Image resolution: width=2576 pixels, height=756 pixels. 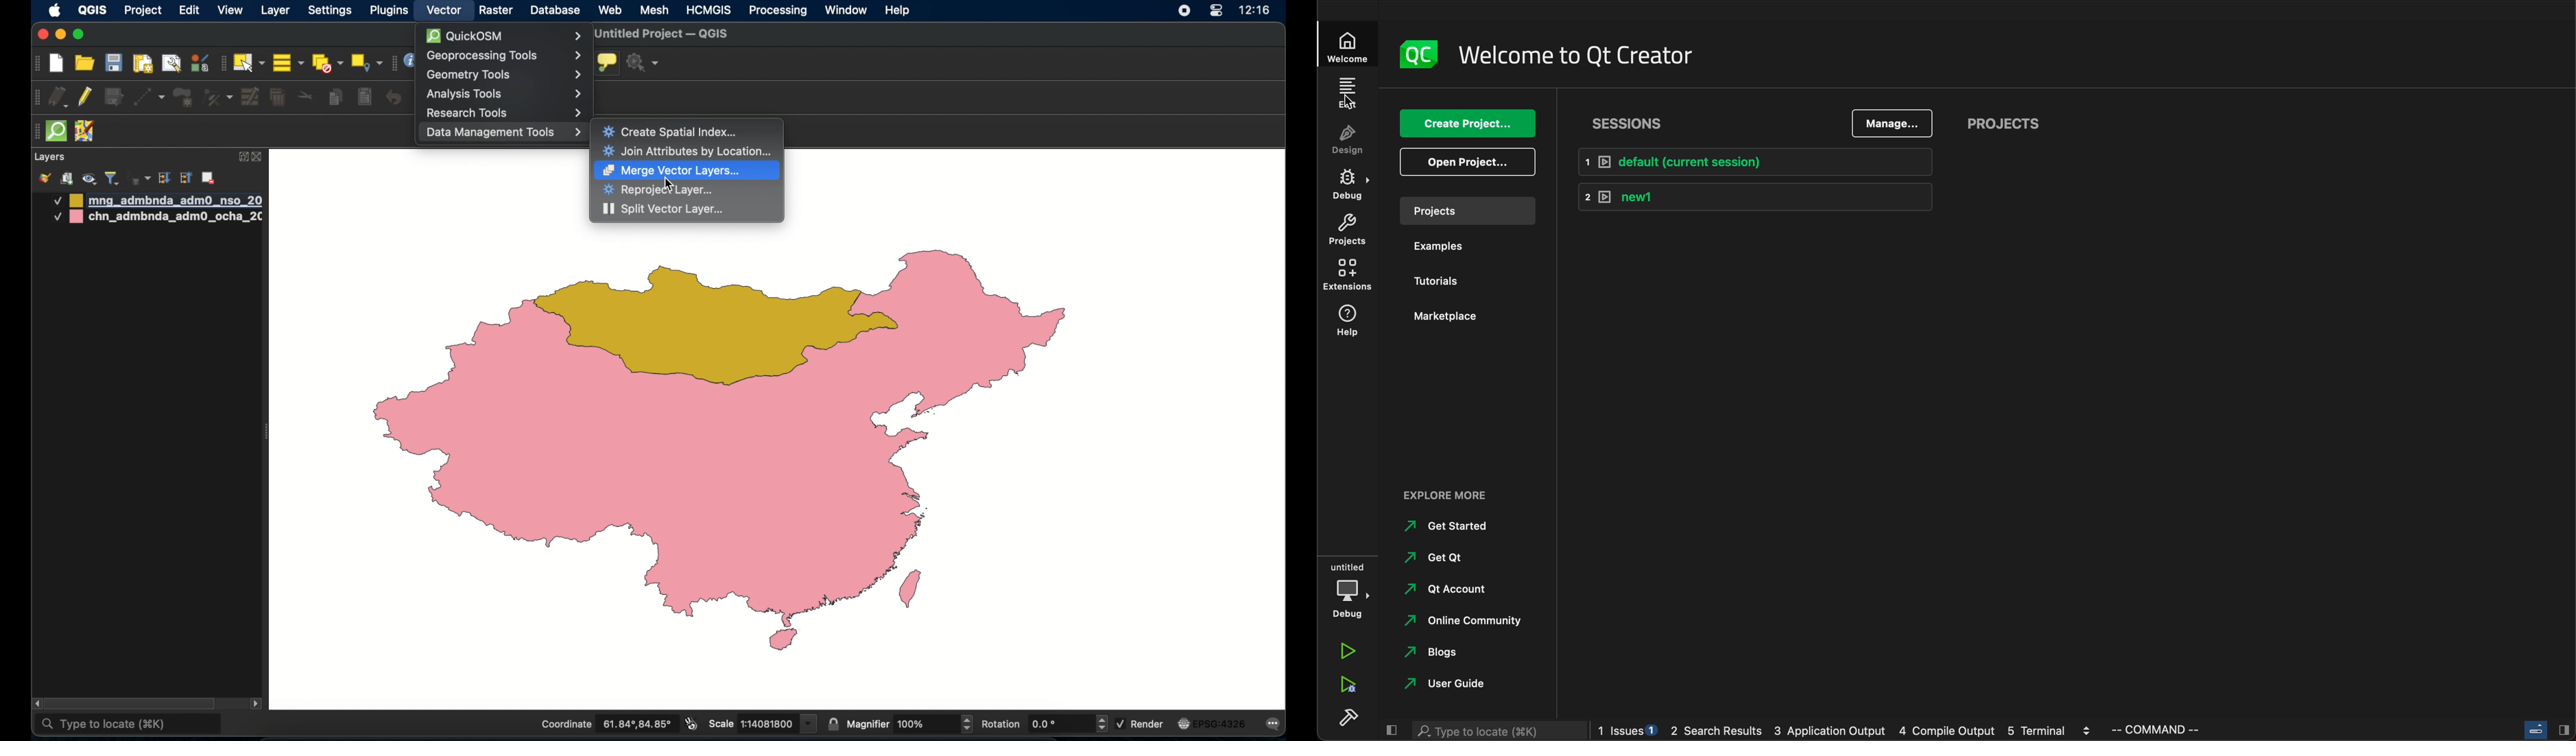 What do you see at coordinates (1441, 654) in the screenshot?
I see `blogs` at bounding box center [1441, 654].